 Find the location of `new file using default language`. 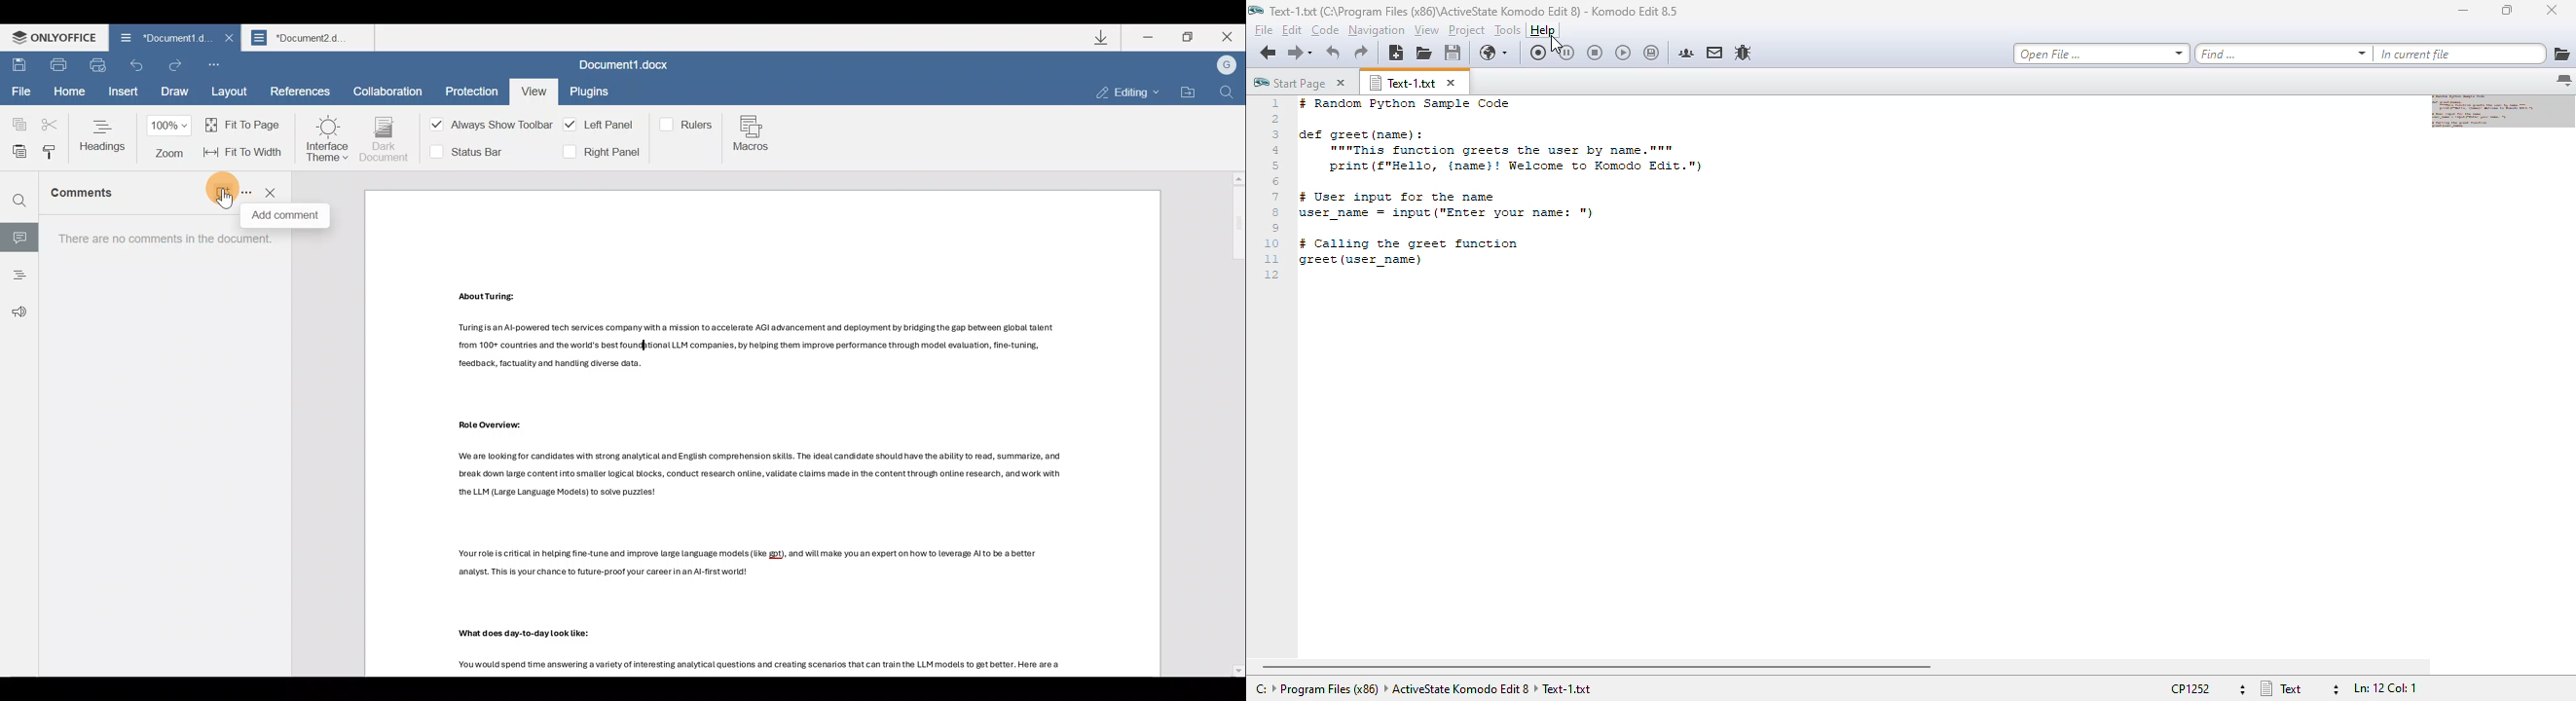

new file using default language is located at coordinates (1397, 54).